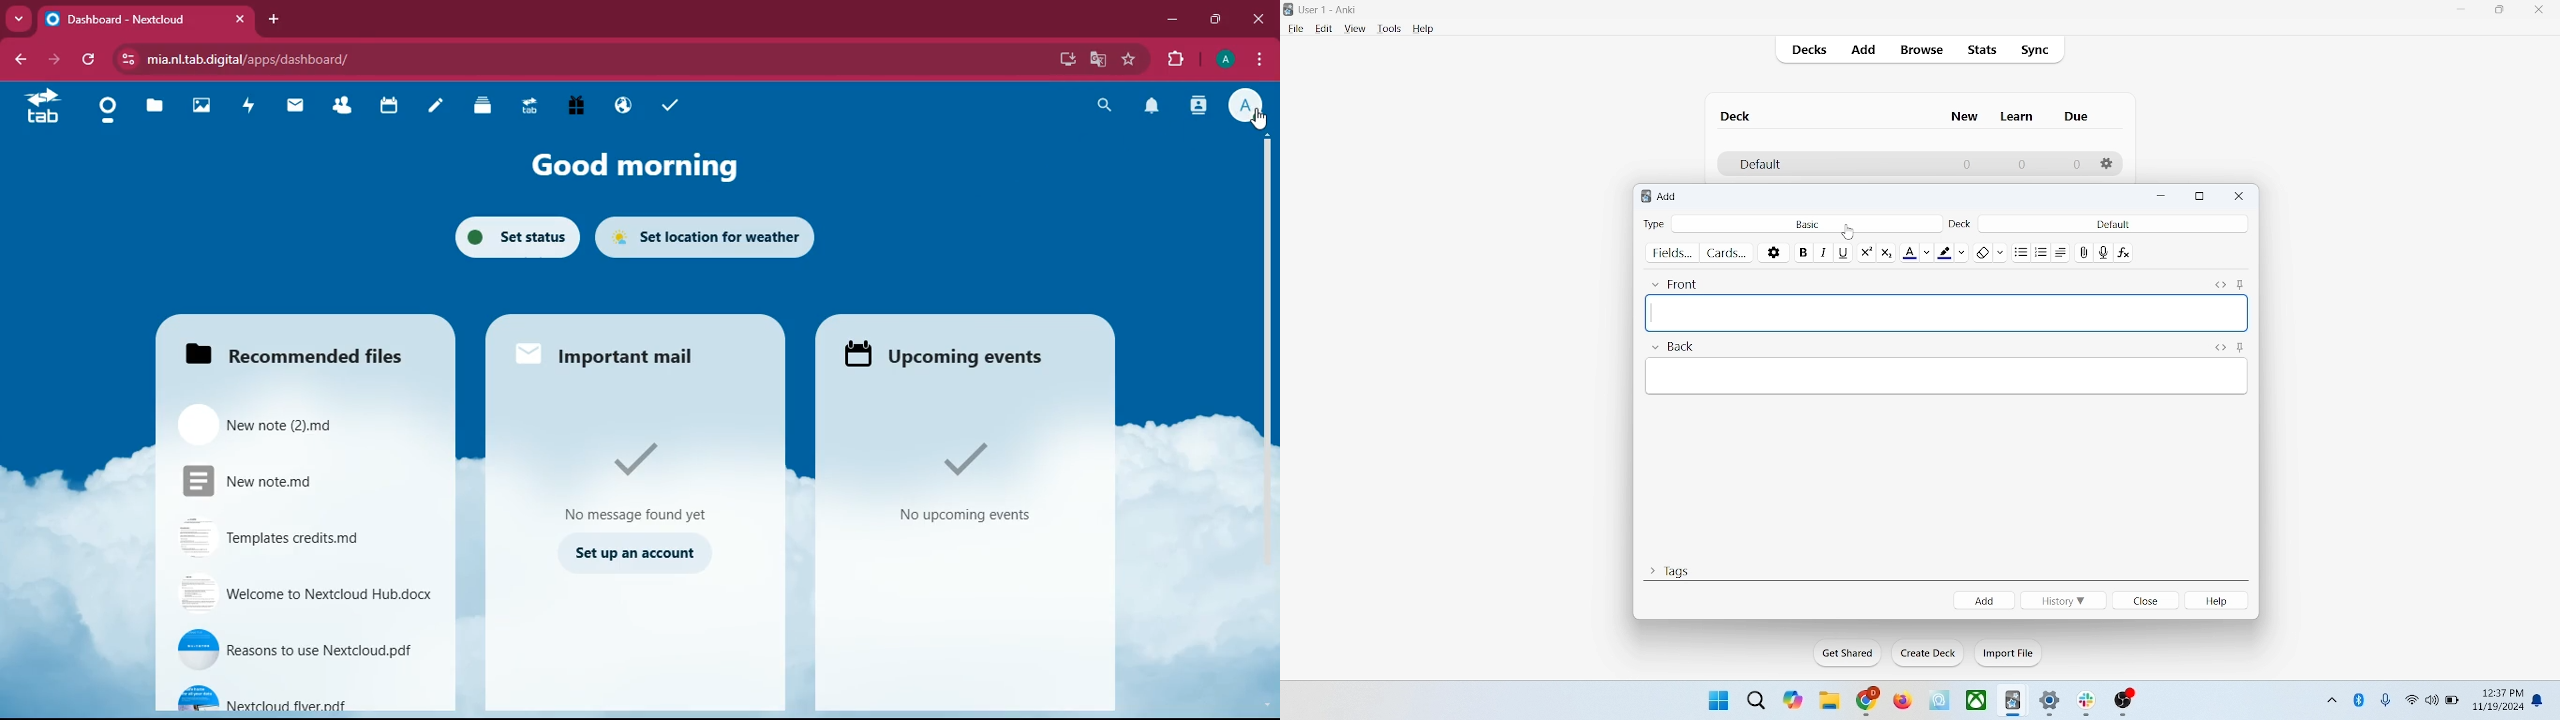 The width and height of the screenshot is (2576, 728). I want to click on back, so click(1672, 349).